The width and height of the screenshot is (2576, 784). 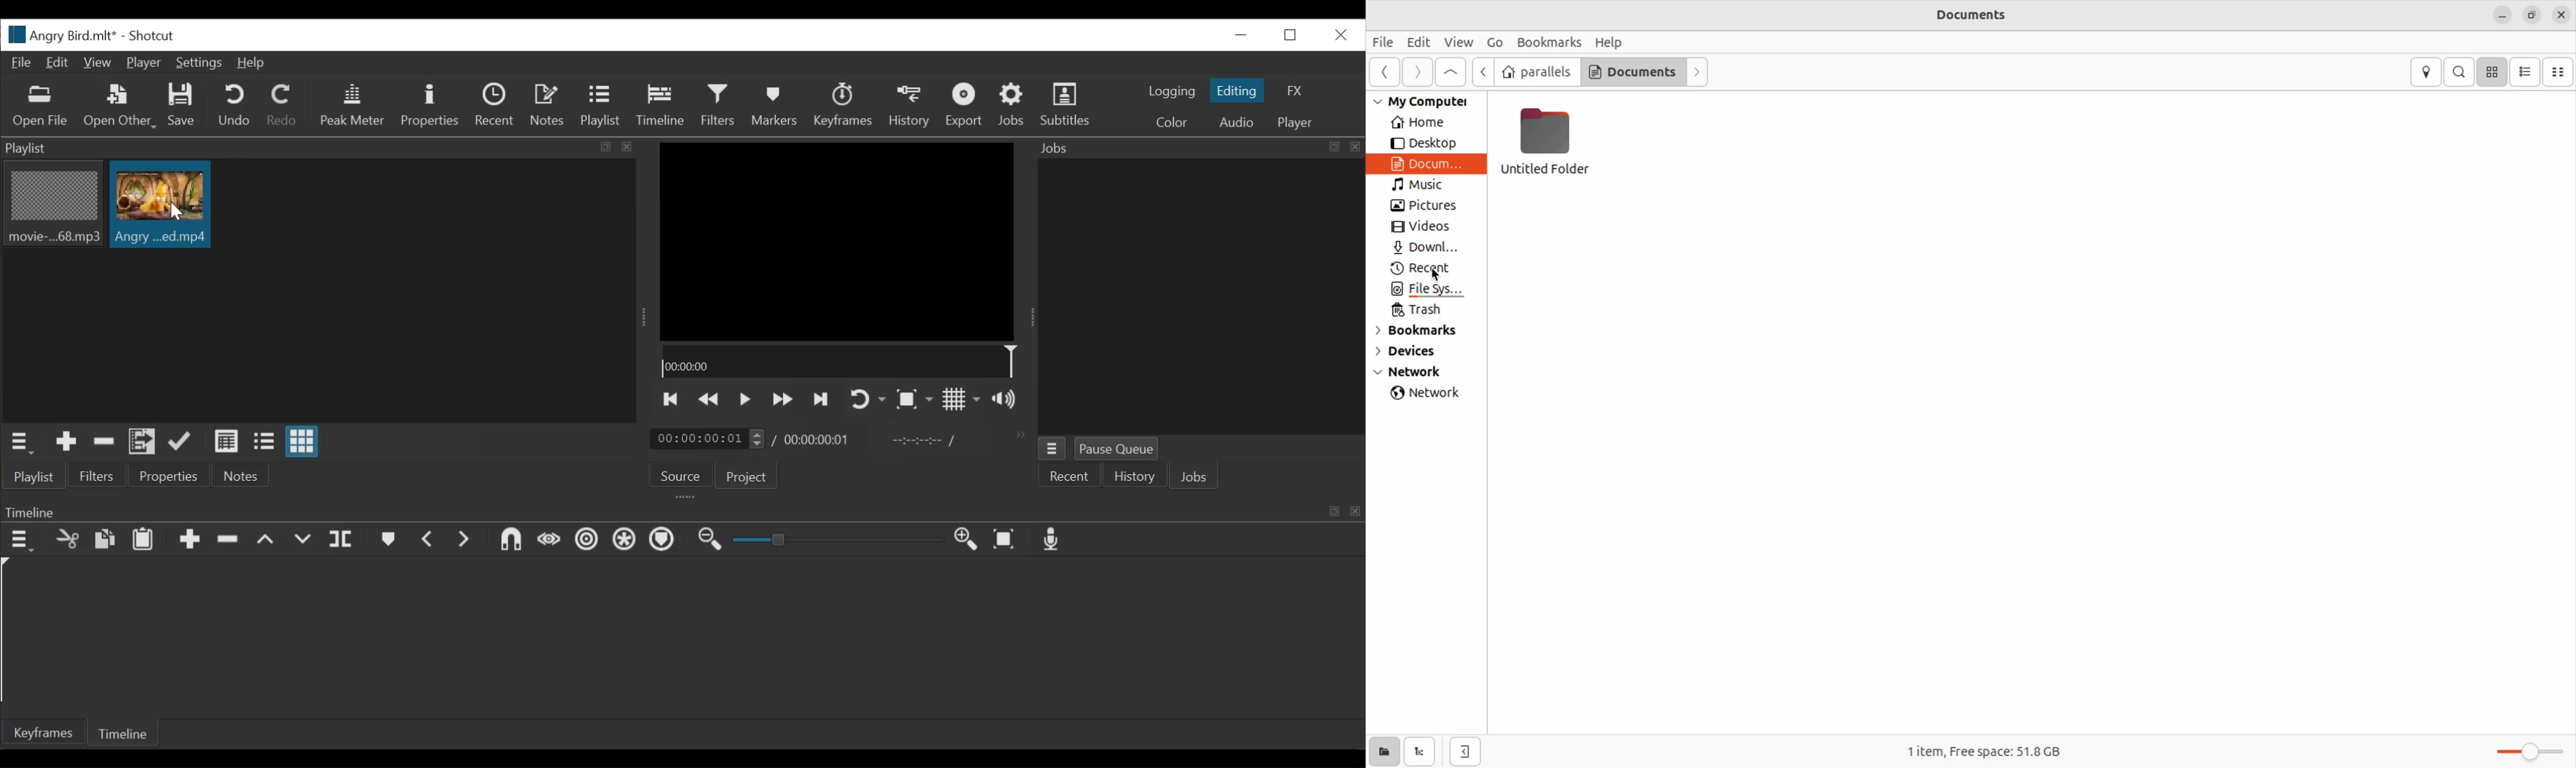 What do you see at coordinates (964, 106) in the screenshot?
I see `Export` at bounding box center [964, 106].